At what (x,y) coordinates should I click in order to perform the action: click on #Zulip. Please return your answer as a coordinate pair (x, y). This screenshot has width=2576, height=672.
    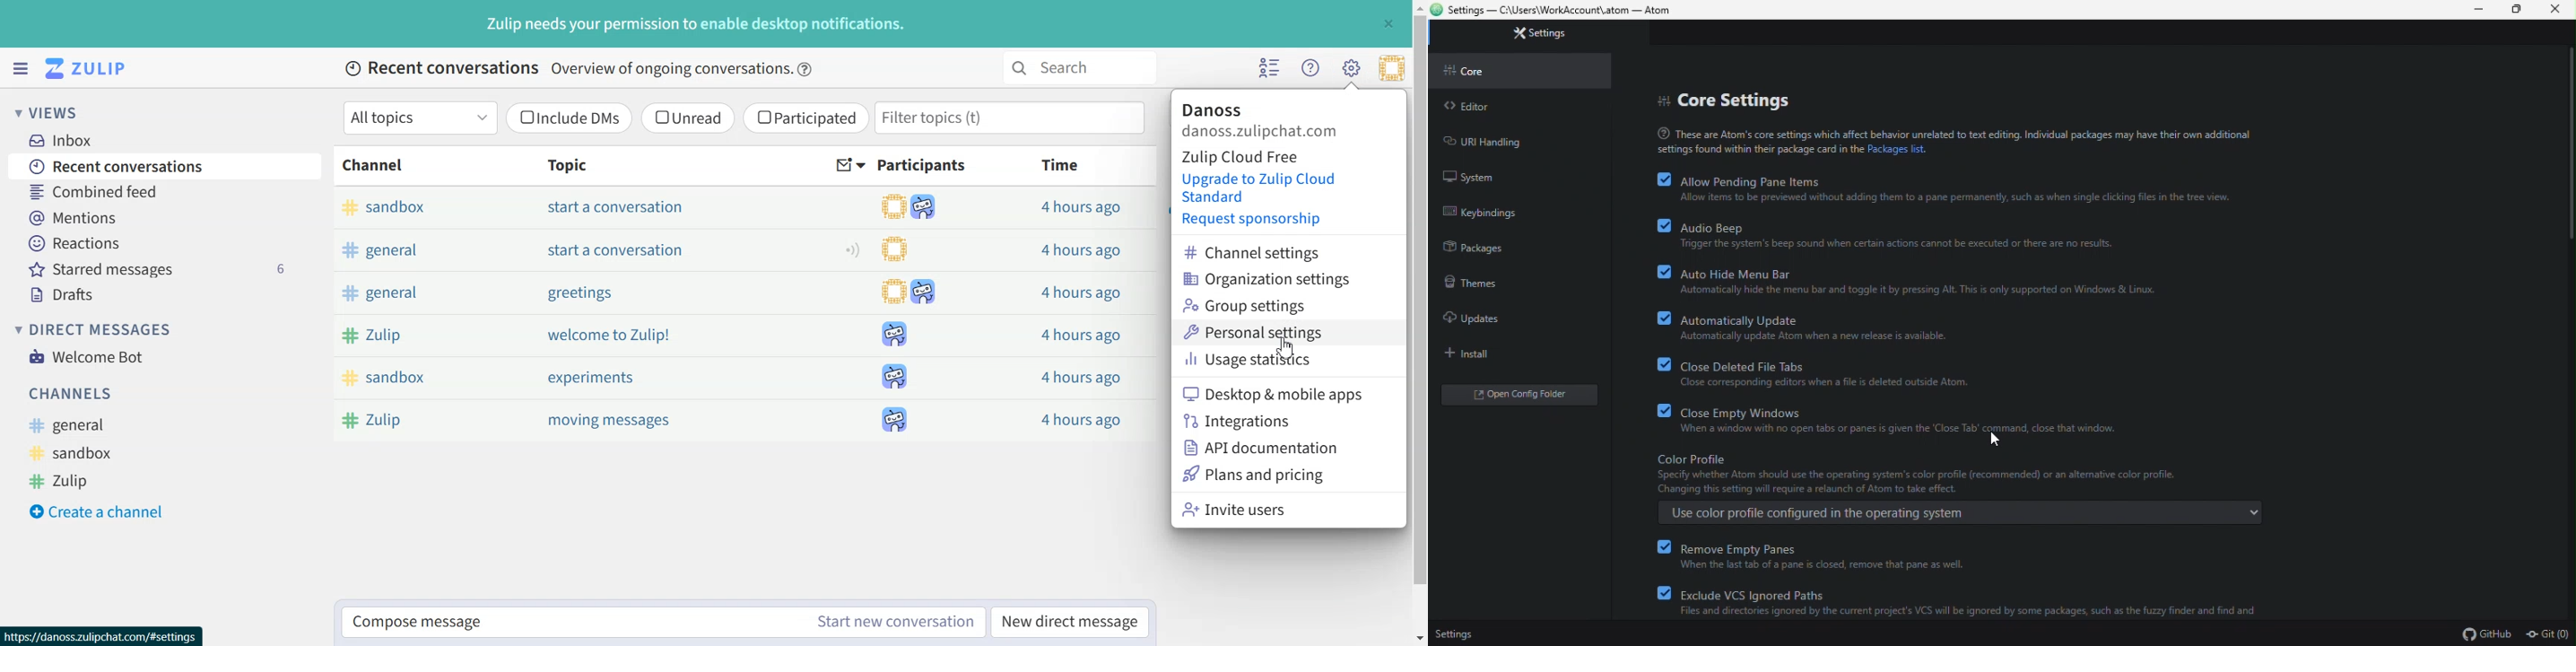
    Looking at the image, I should click on (426, 418).